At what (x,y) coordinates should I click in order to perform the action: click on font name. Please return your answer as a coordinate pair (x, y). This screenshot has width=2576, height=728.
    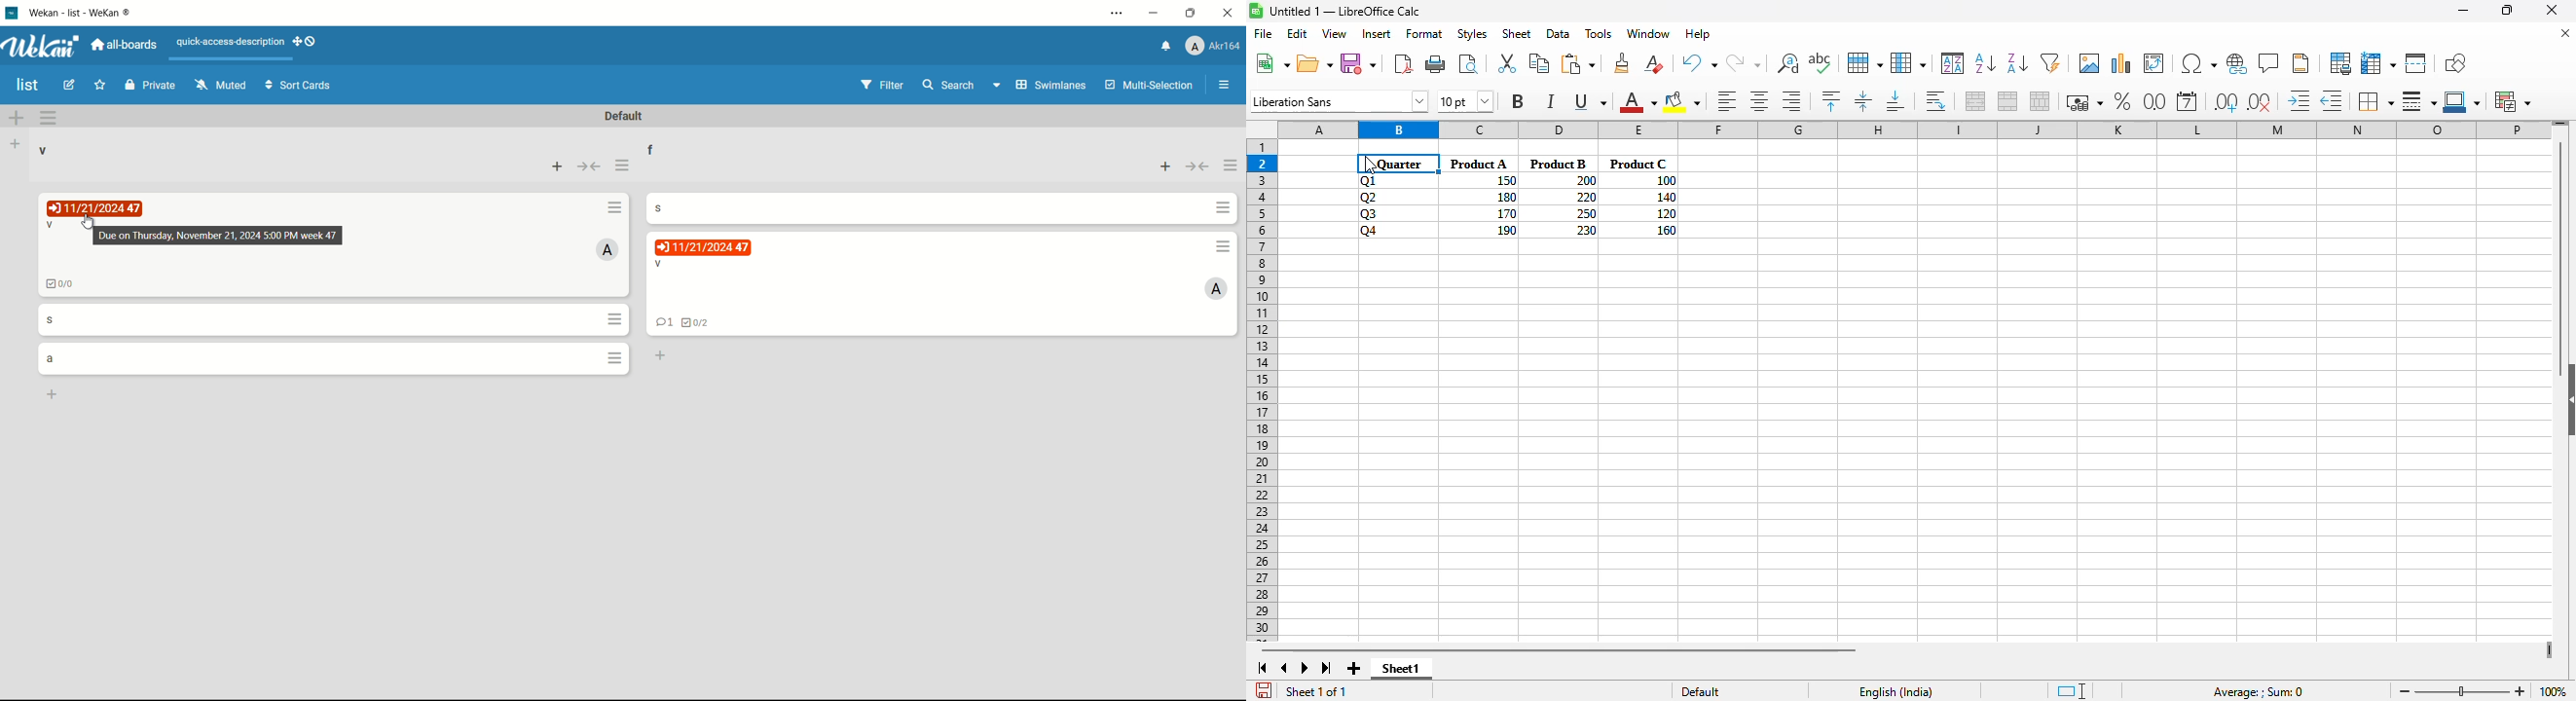
    Looking at the image, I should click on (1340, 100).